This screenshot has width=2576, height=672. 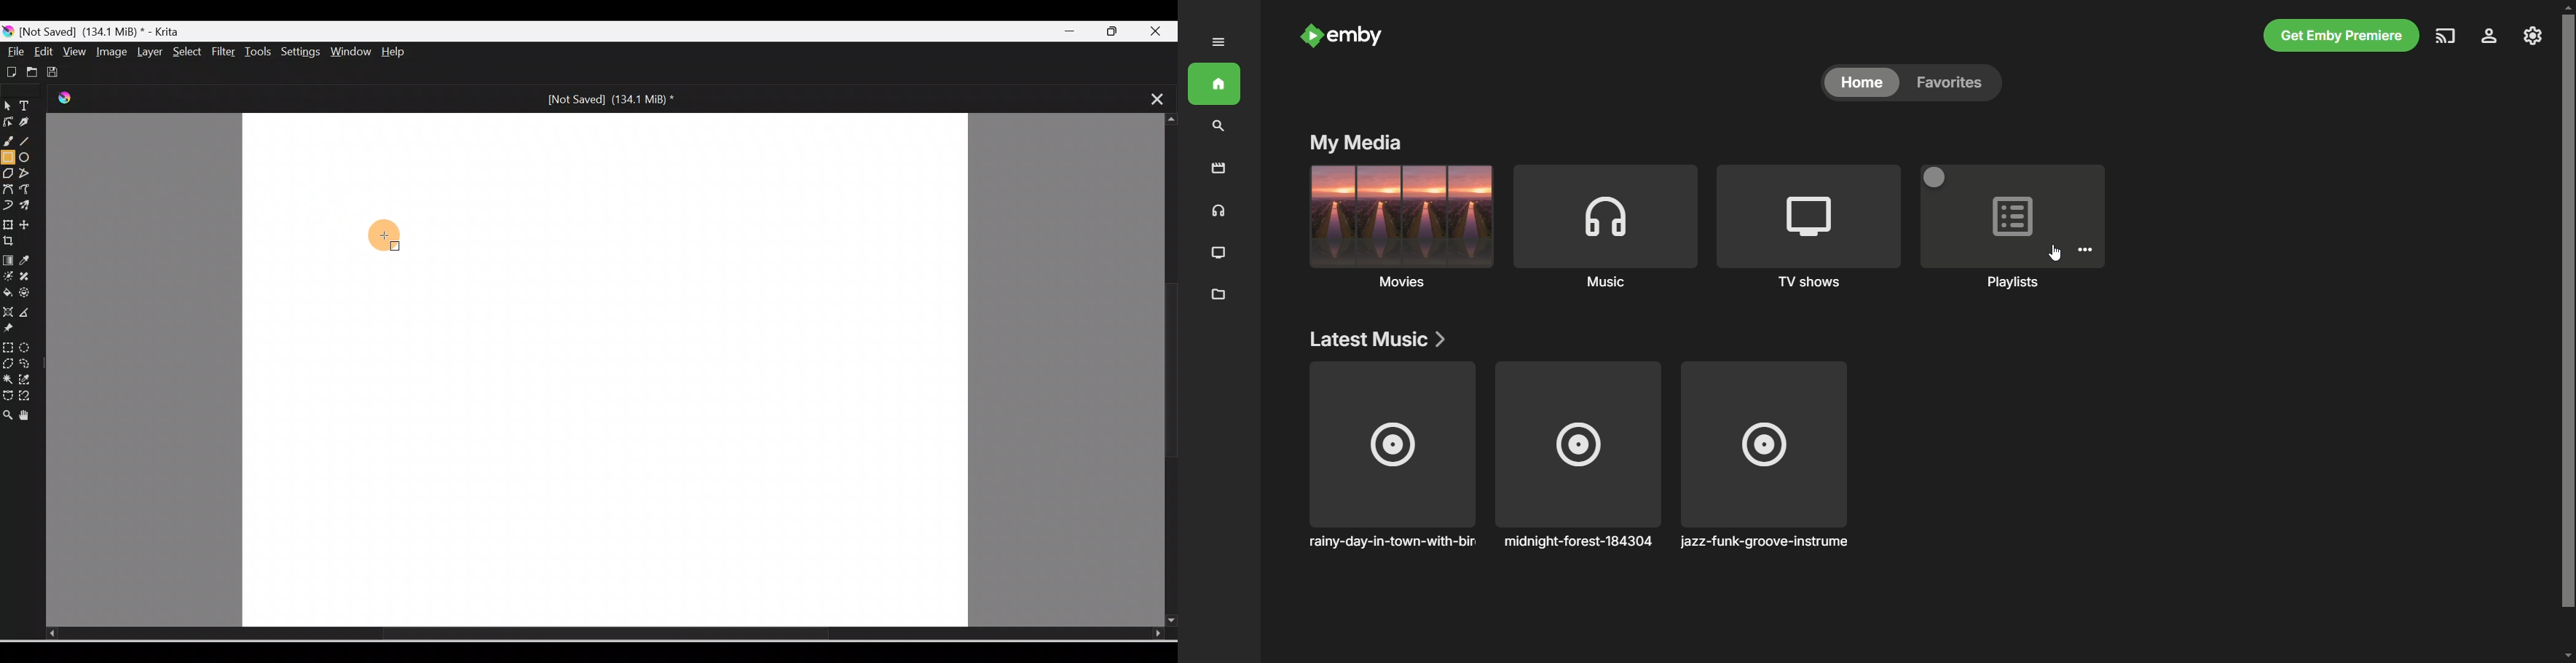 I want to click on logo, so click(x=1309, y=37).